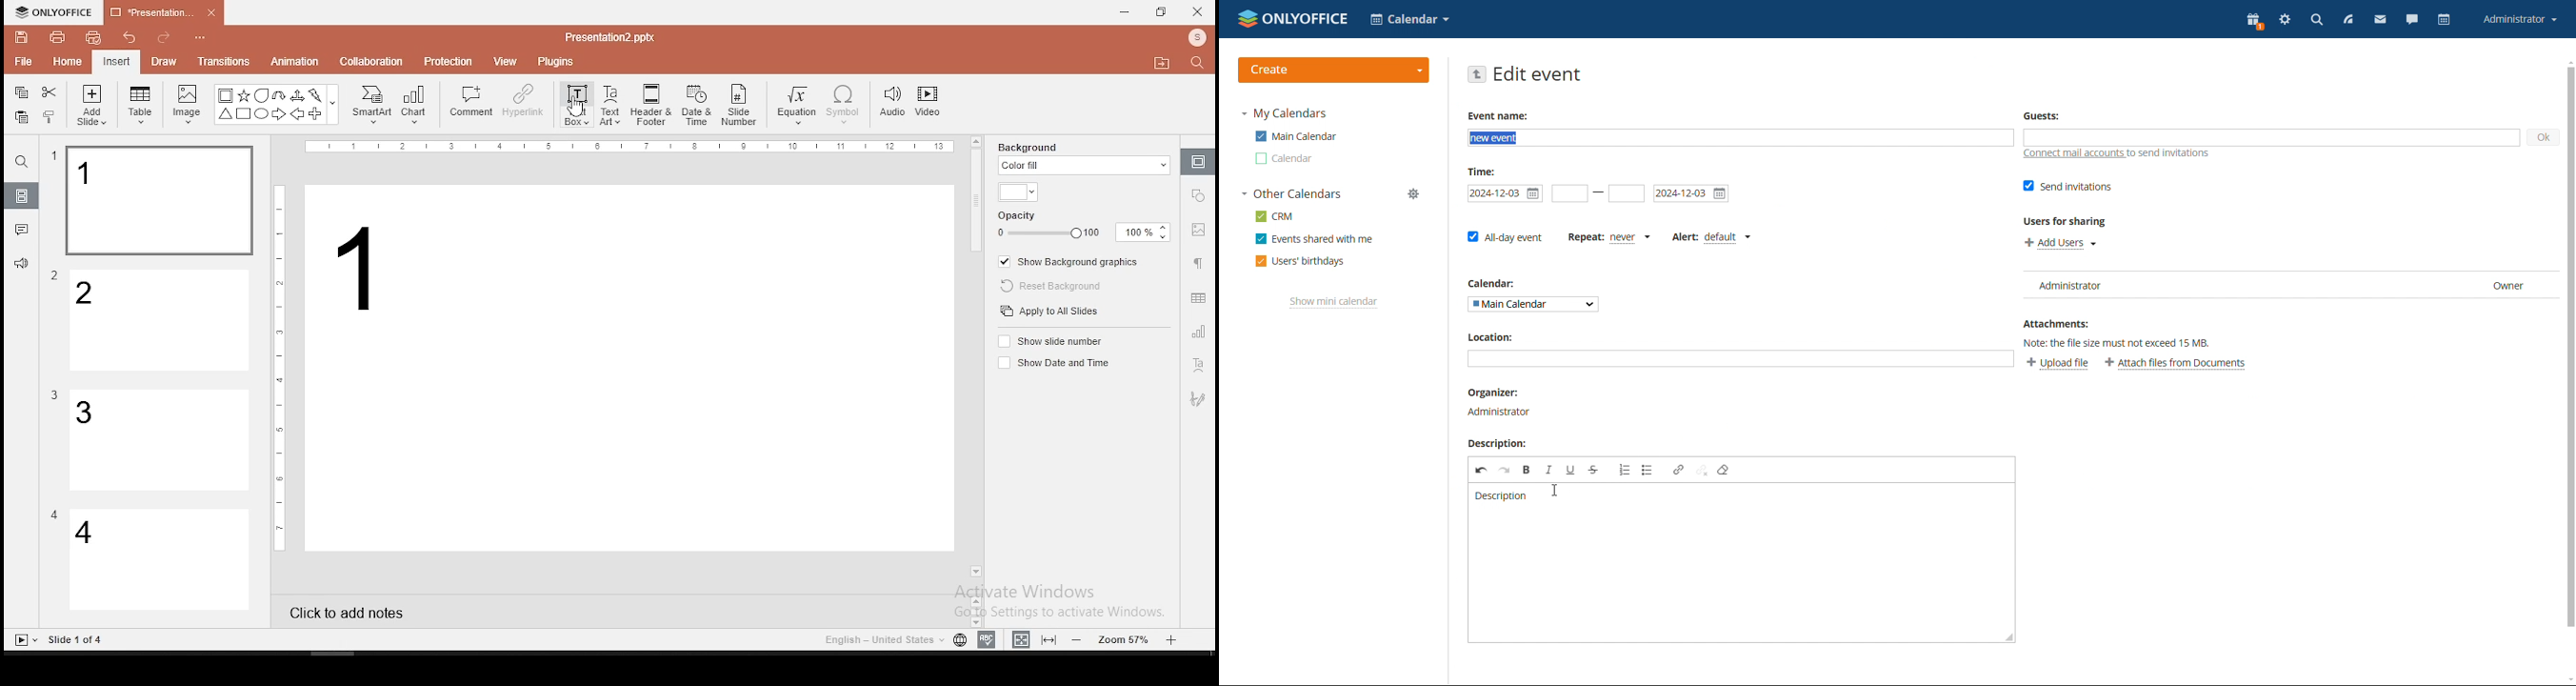  Describe the element at coordinates (557, 58) in the screenshot. I see `plugins` at that location.